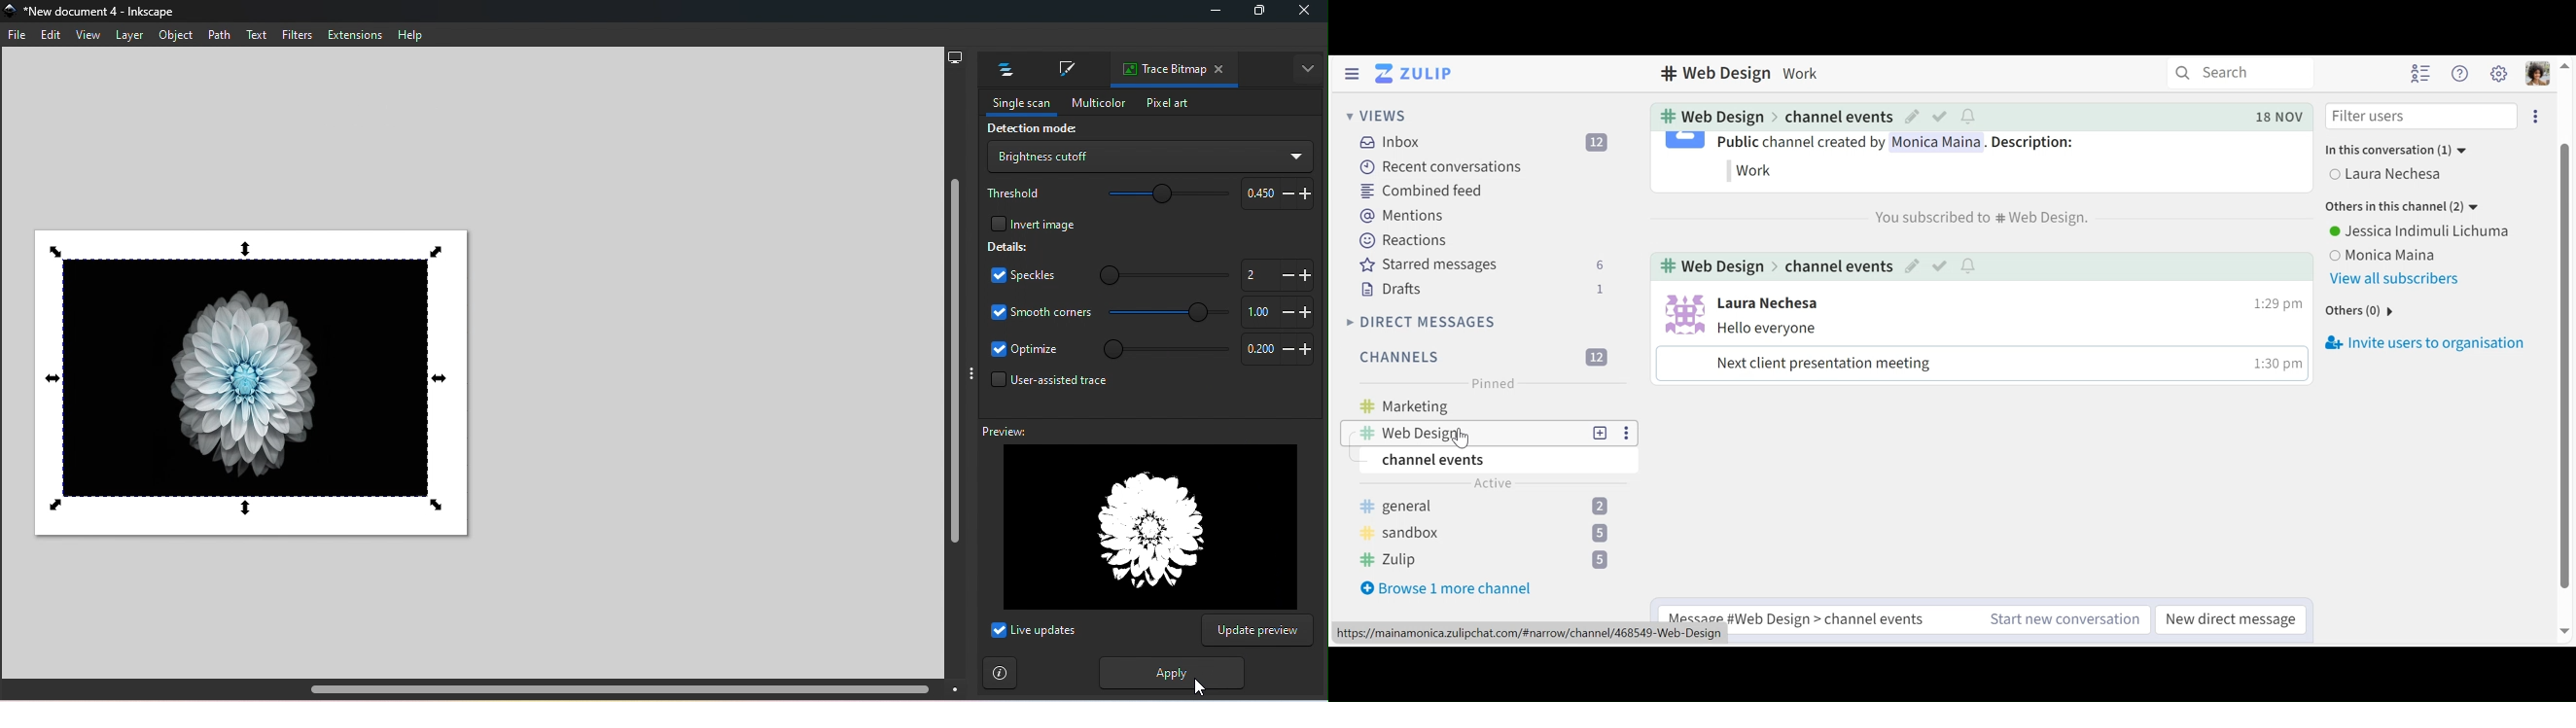 The height and width of the screenshot is (728, 2576). What do you see at coordinates (1623, 434) in the screenshot?
I see `ellipsis` at bounding box center [1623, 434].